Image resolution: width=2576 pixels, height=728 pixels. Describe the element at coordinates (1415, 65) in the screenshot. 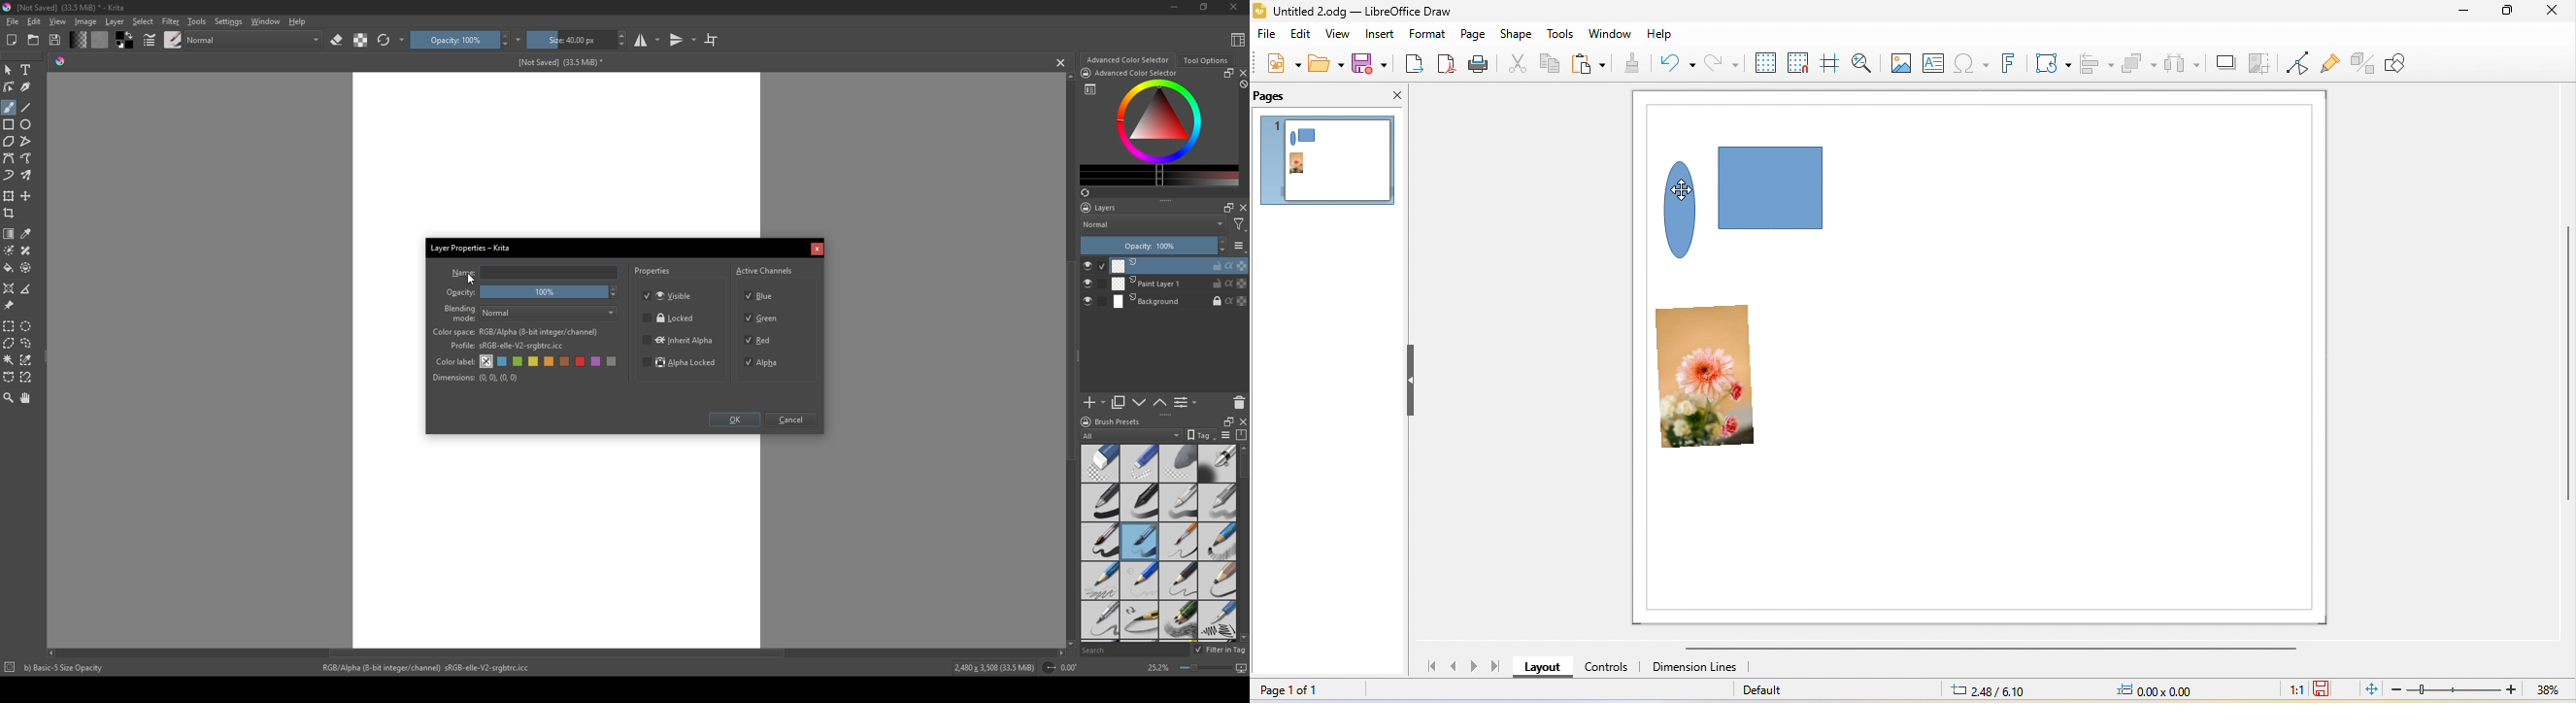

I see `export` at that location.